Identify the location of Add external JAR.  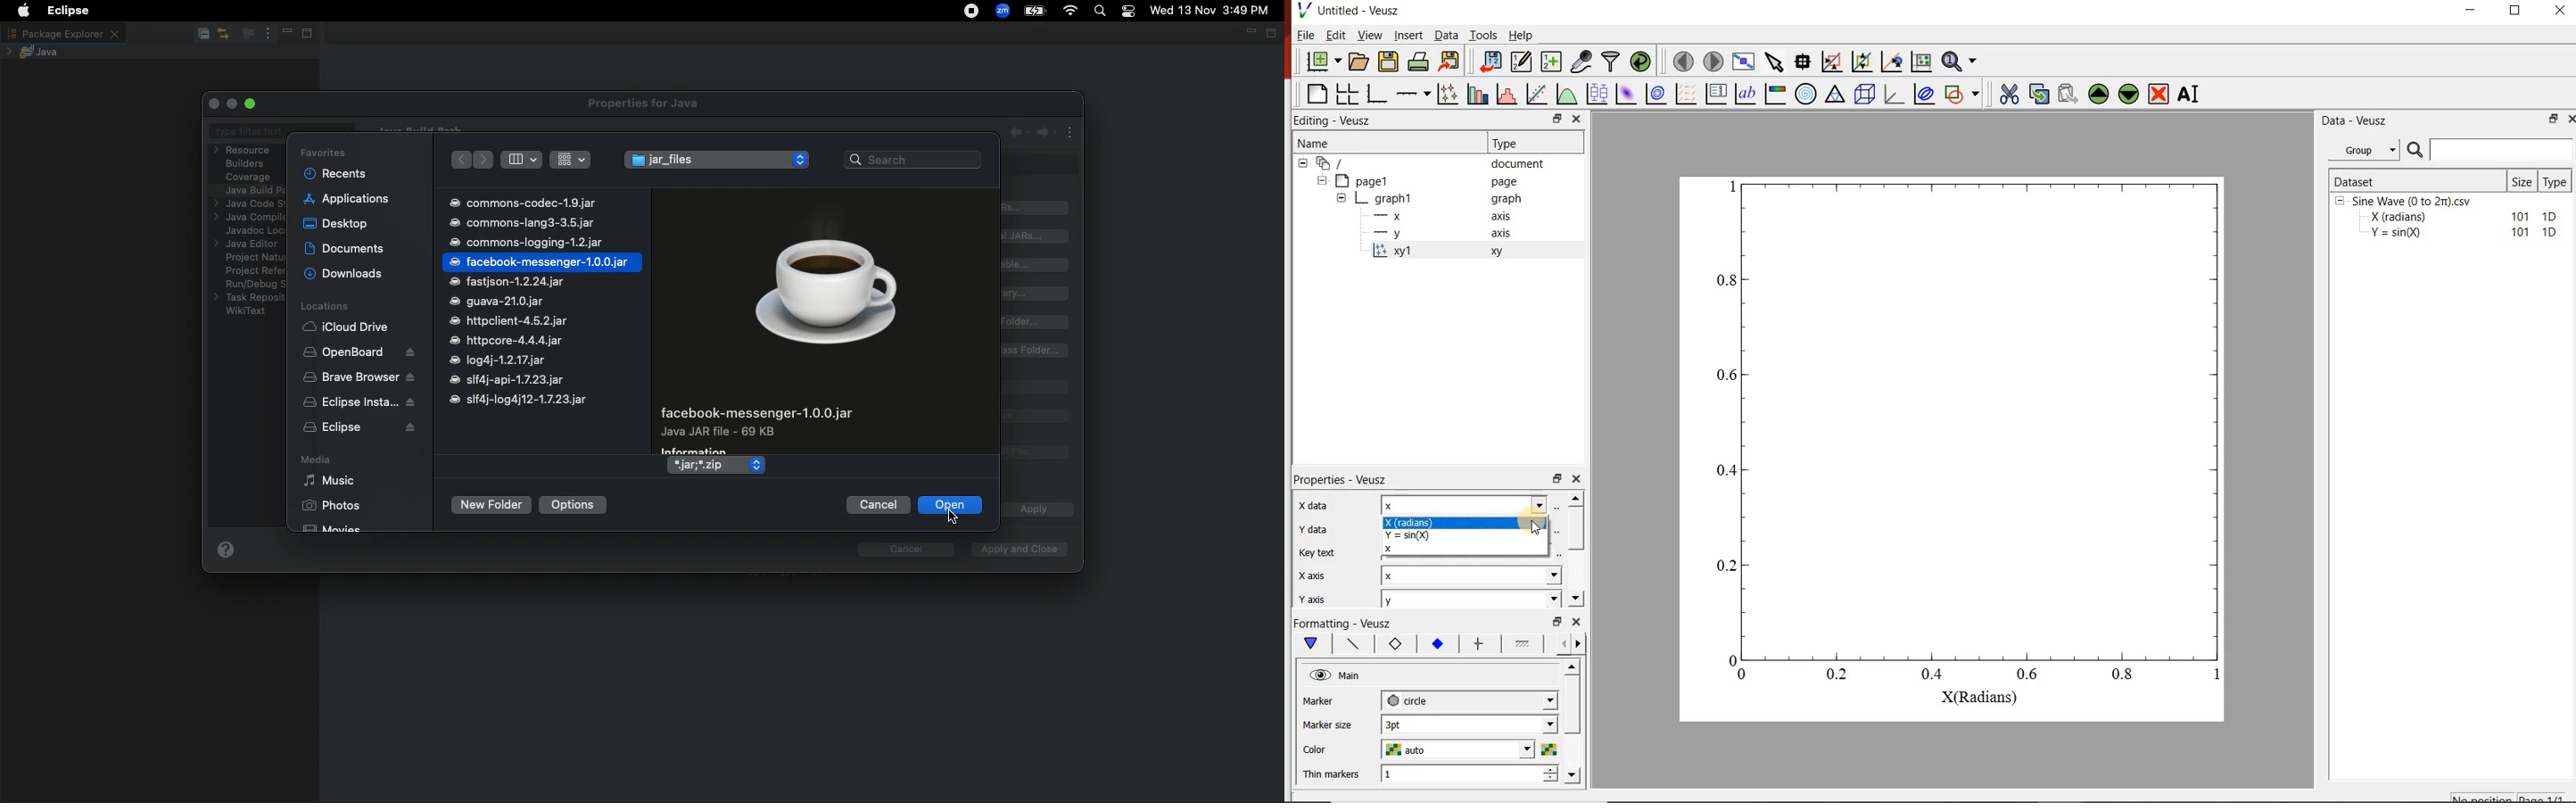
(1036, 236).